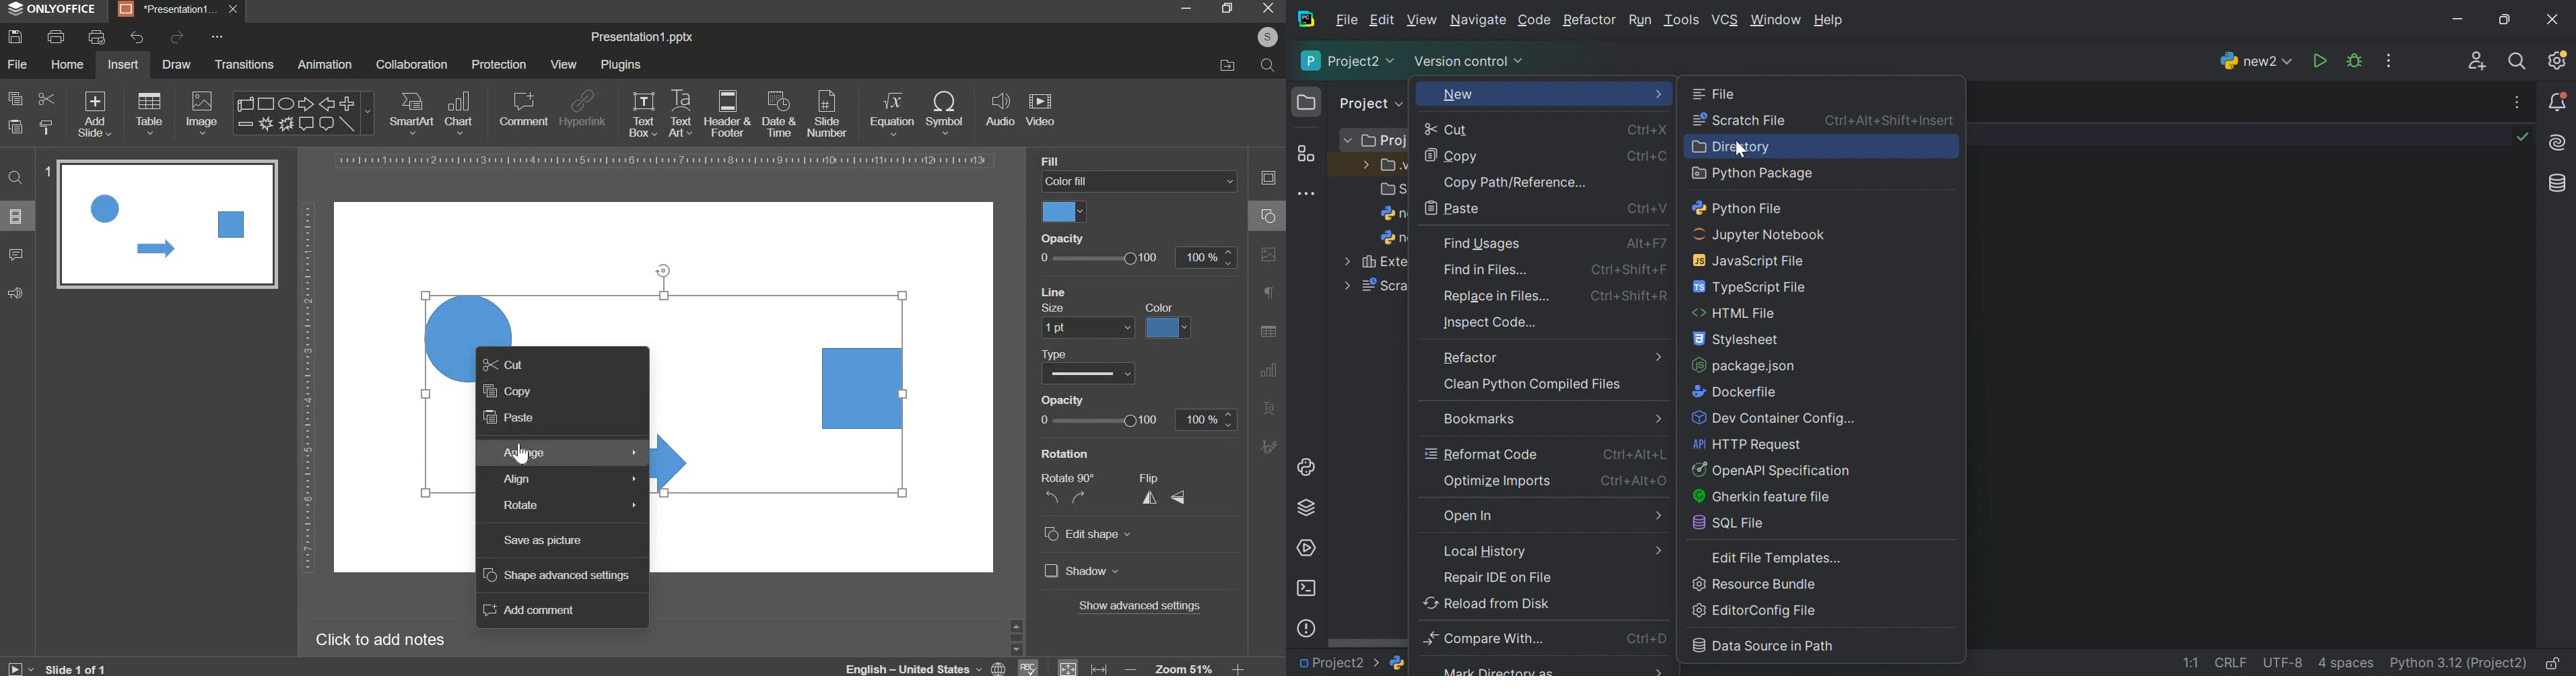  Describe the element at coordinates (502, 364) in the screenshot. I see `cut` at that location.